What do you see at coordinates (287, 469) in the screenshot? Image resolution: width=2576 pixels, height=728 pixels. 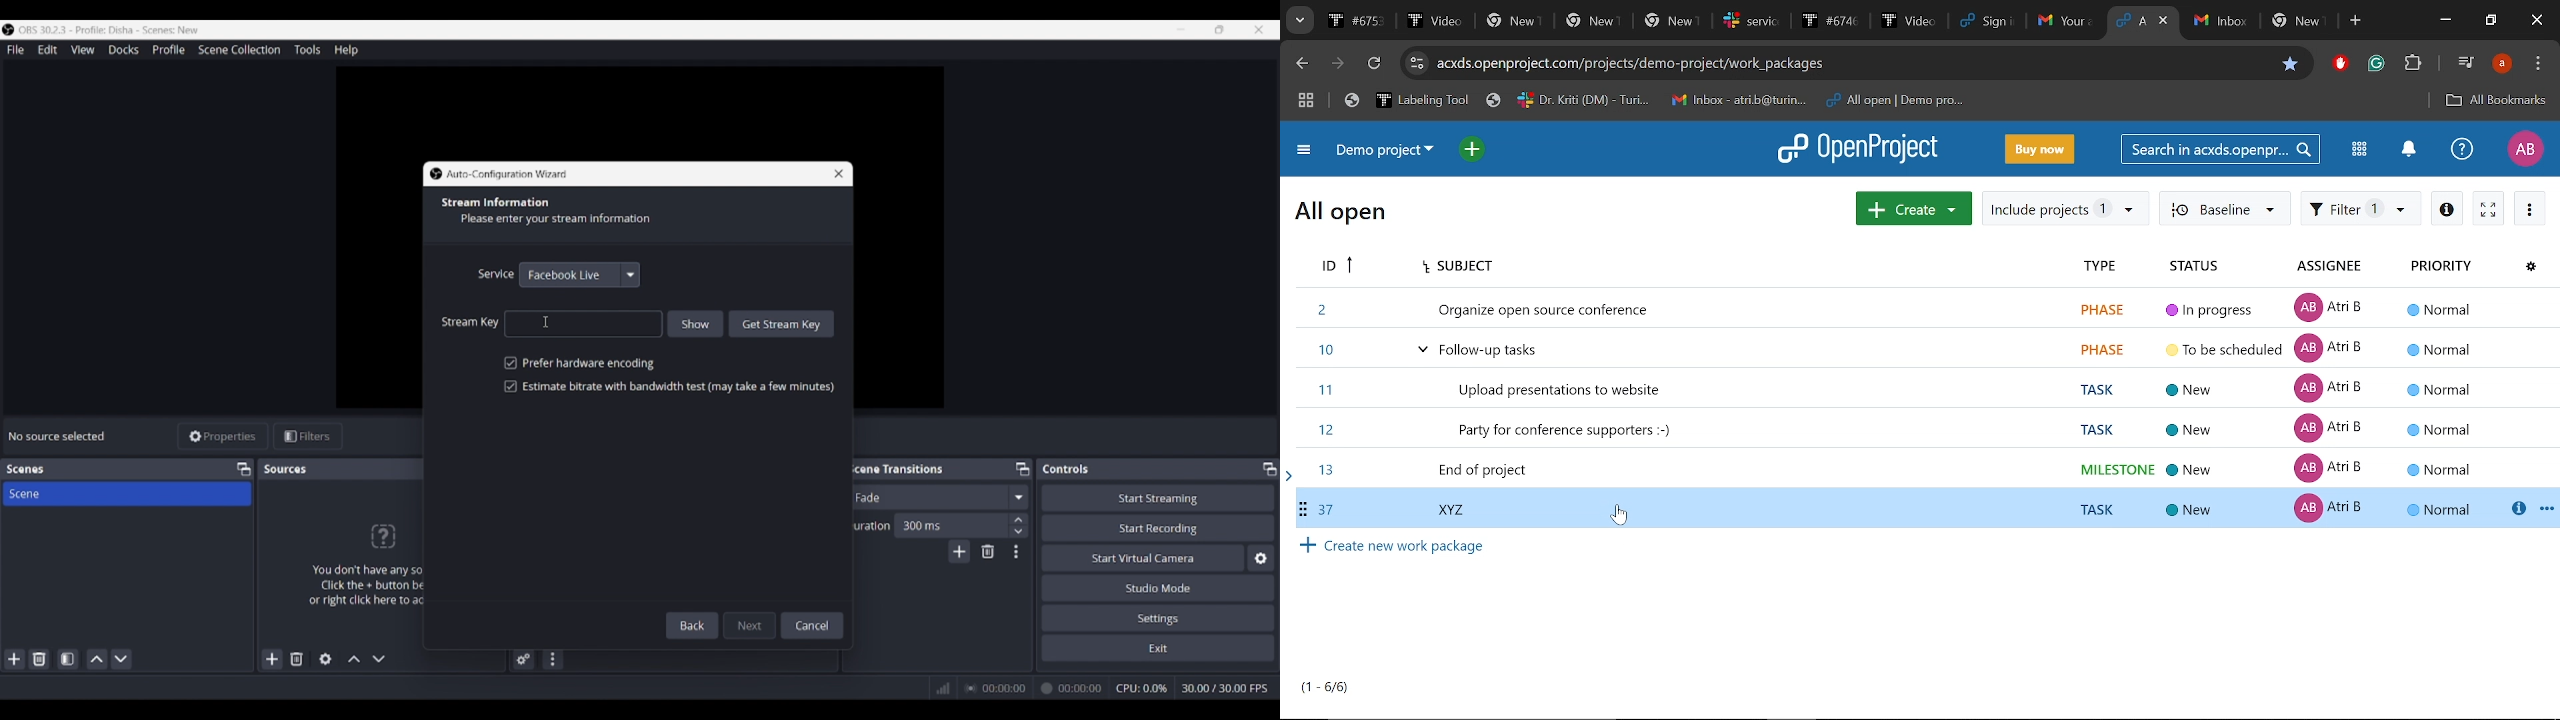 I see `Panel title` at bounding box center [287, 469].